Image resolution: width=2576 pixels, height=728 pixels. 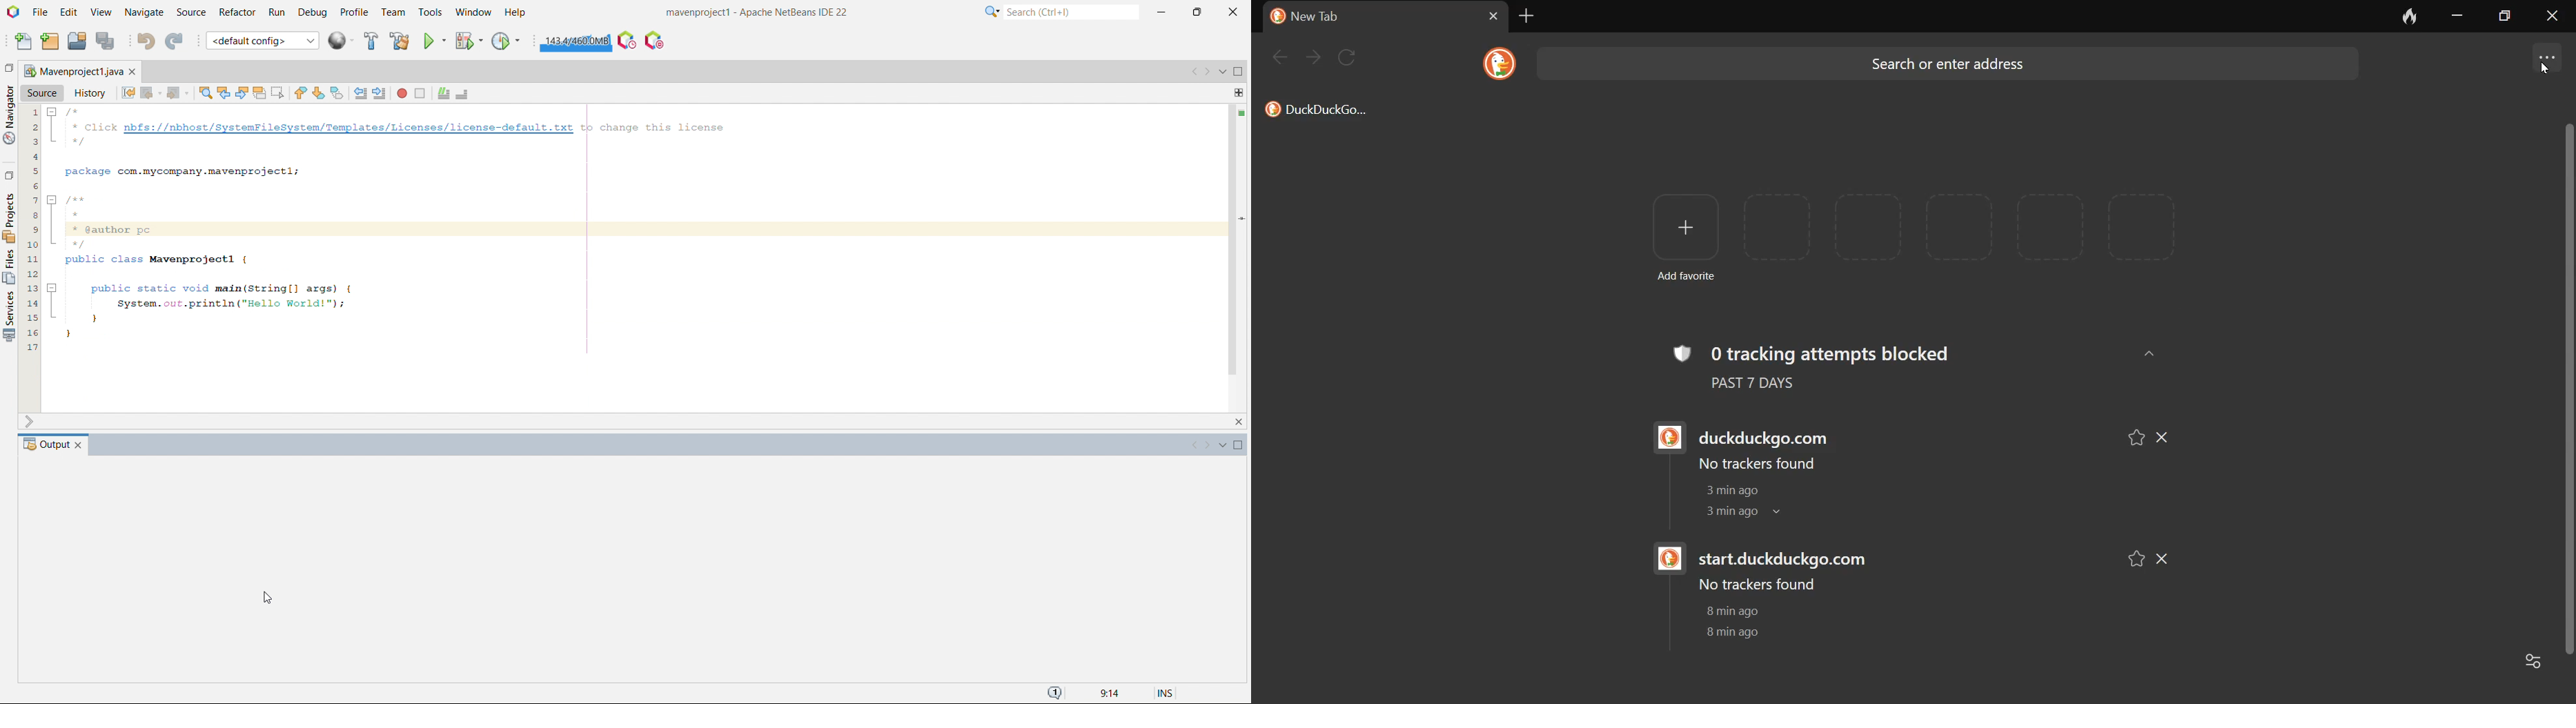 What do you see at coordinates (89, 94) in the screenshot?
I see `history` at bounding box center [89, 94].